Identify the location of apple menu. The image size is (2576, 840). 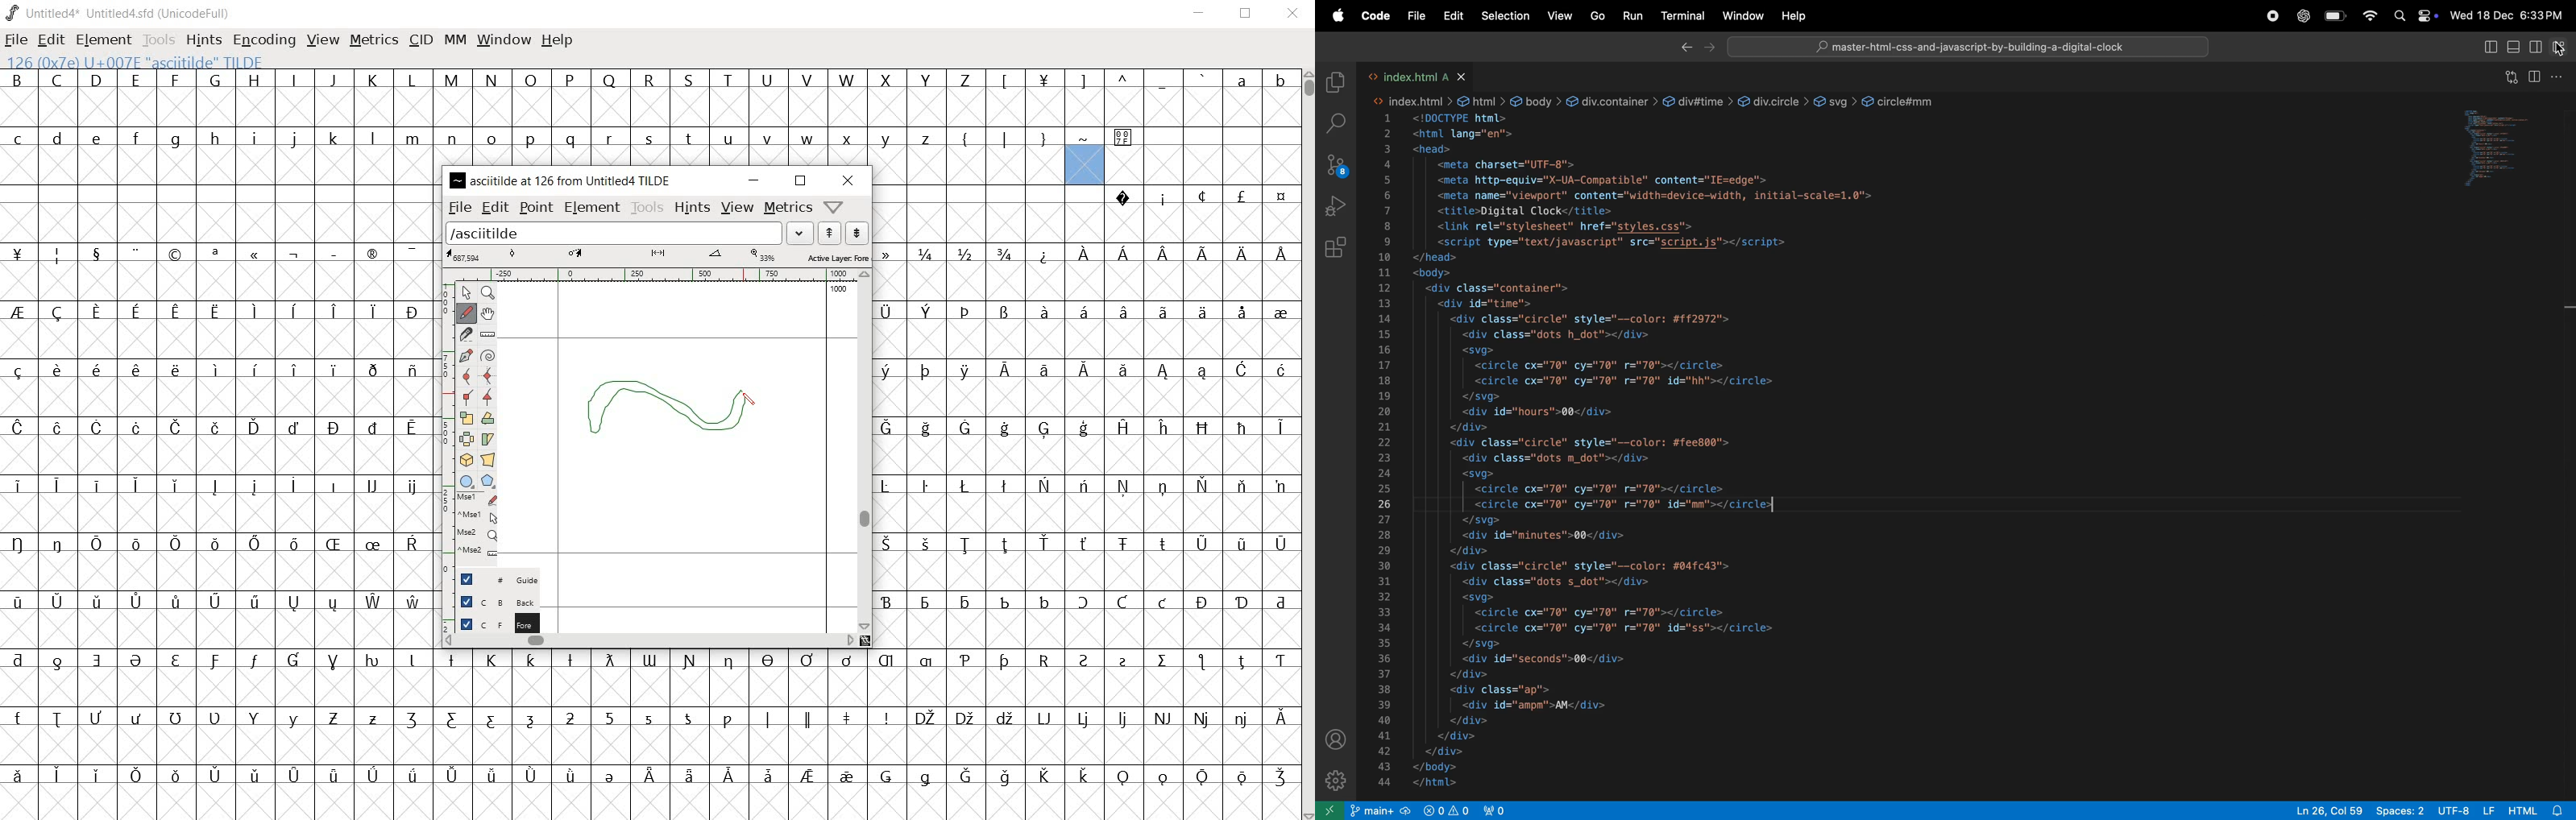
(1333, 15).